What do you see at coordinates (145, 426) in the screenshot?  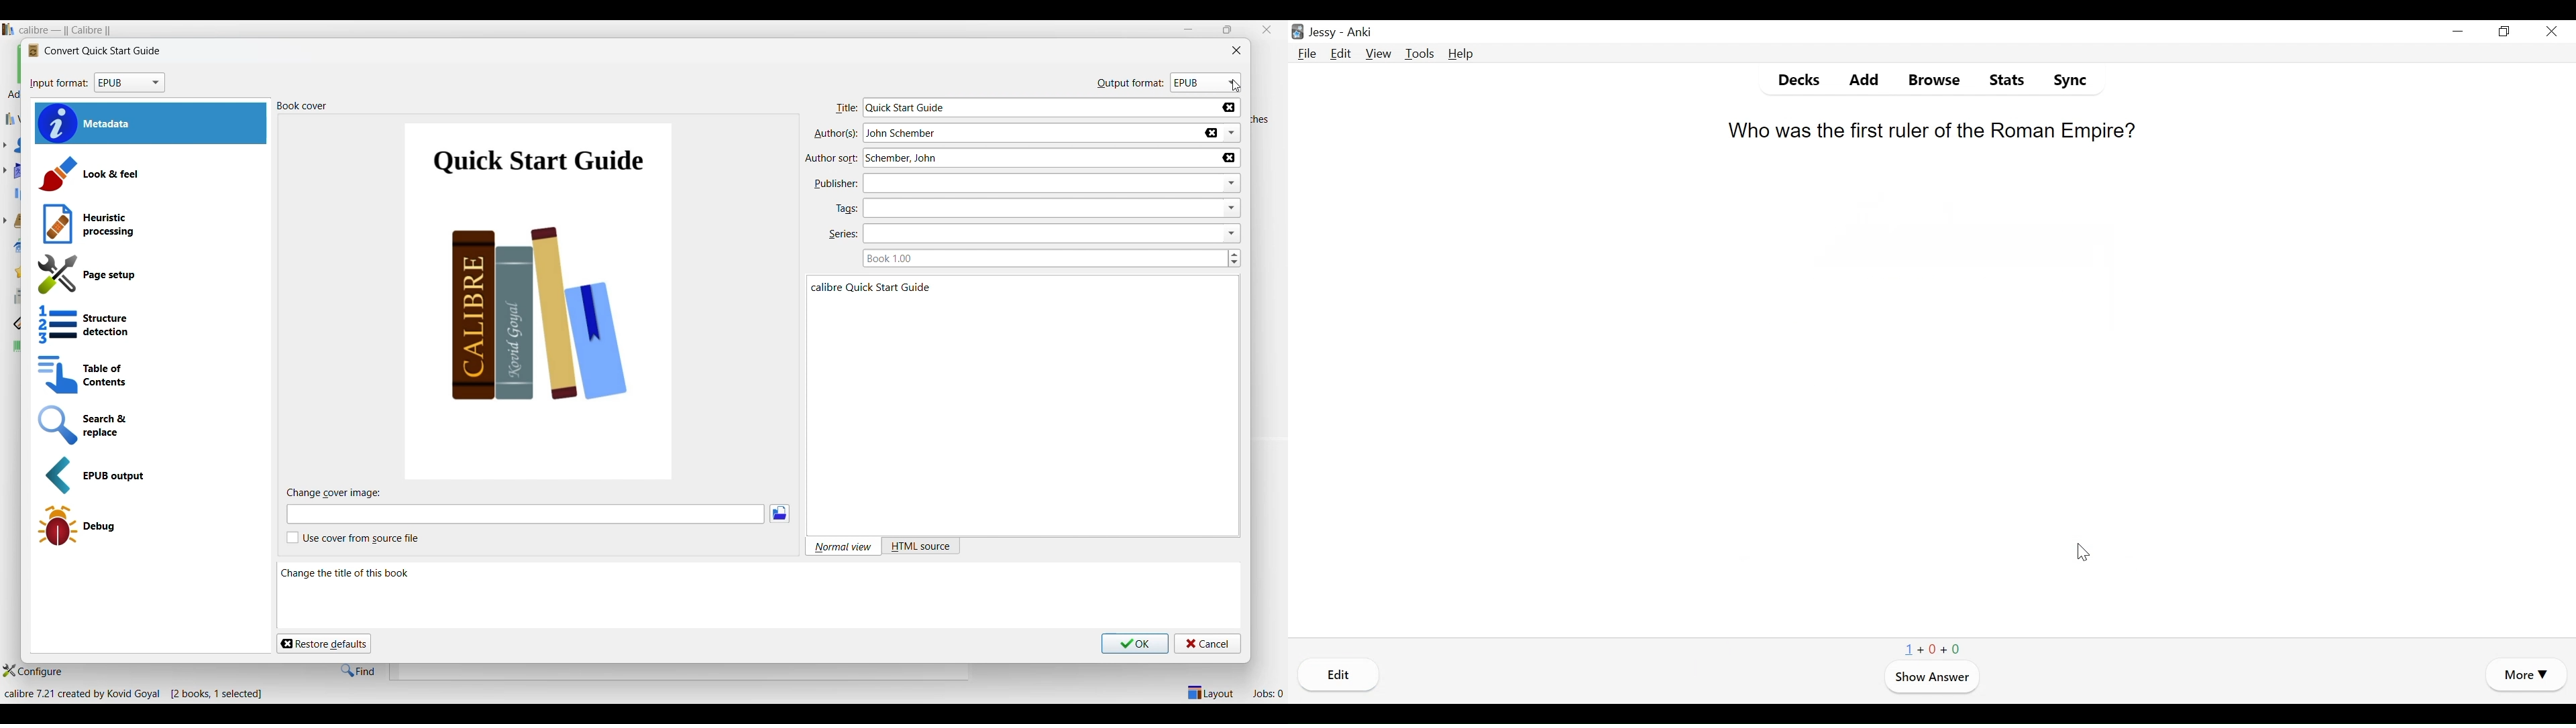 I see `Search and replace` at bounding box center [145, 426].